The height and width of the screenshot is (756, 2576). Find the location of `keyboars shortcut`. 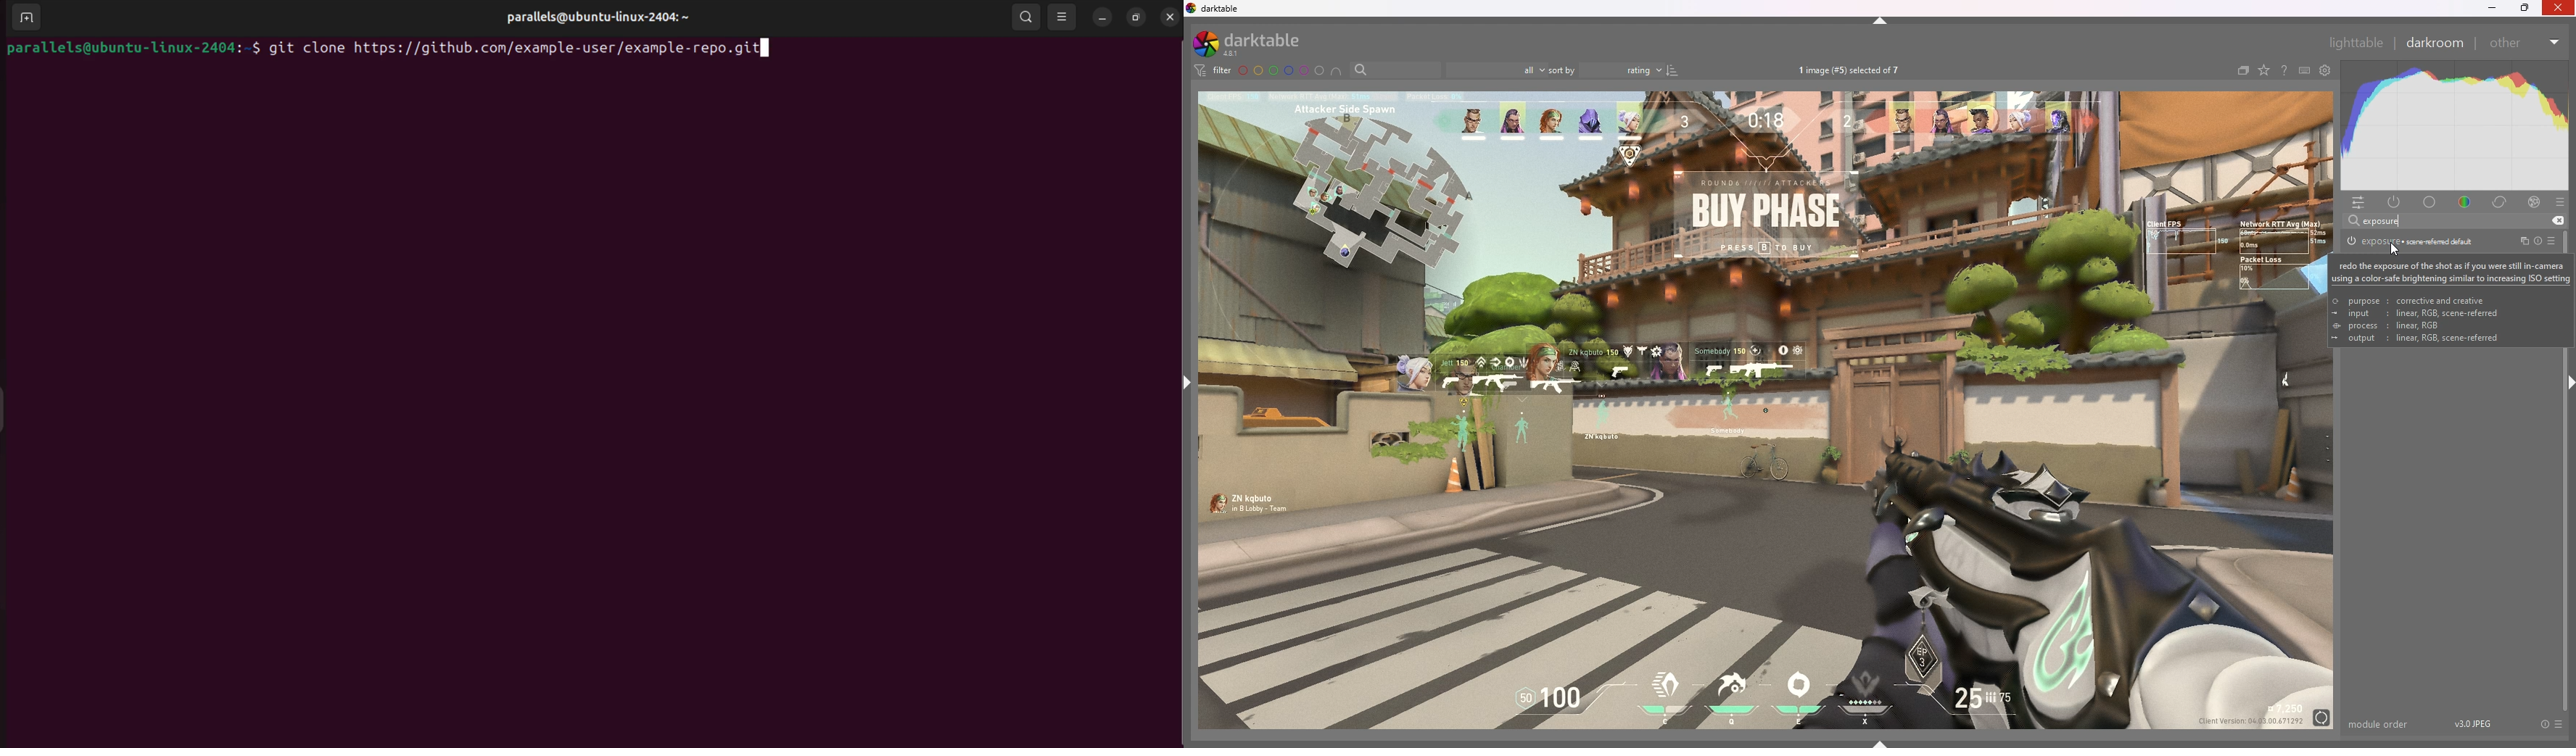

keyboars shortcut is located at coordinates (2303, 70).